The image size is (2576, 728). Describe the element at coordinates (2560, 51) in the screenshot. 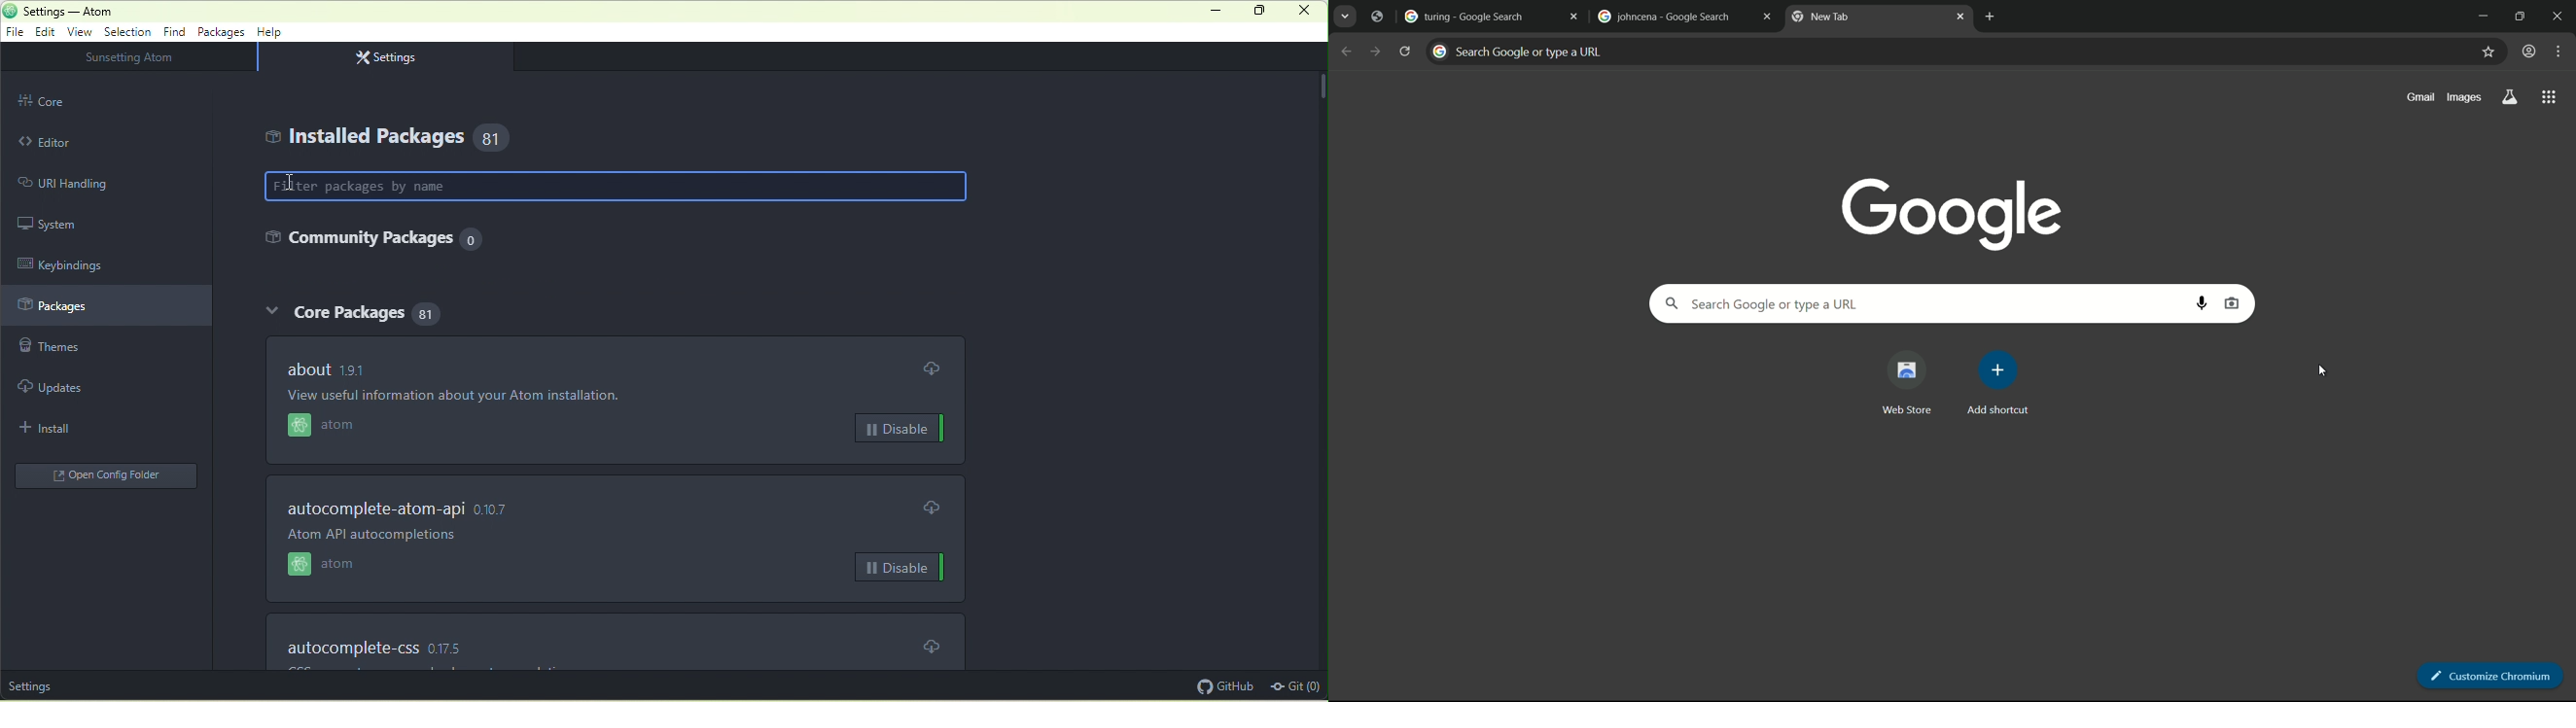

I see `settings` at that location.